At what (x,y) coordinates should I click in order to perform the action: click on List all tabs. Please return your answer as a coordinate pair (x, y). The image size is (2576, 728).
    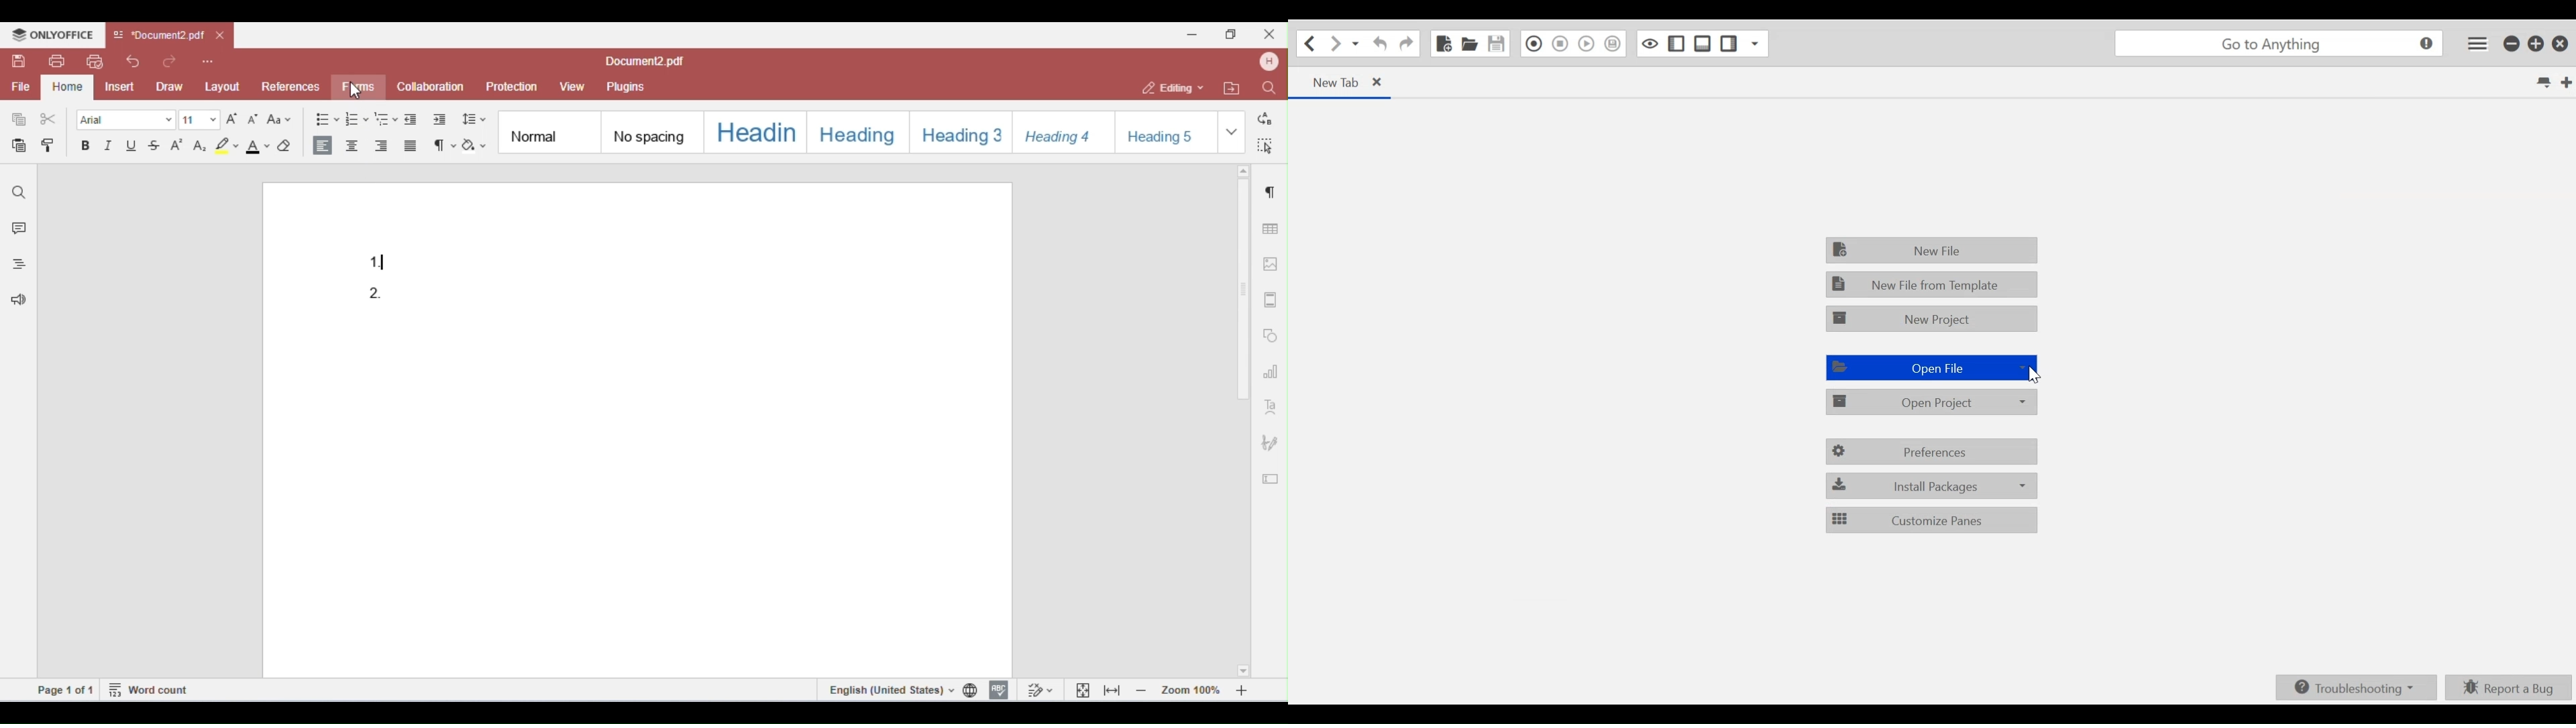
    Looking at the image, I should click on (2542, 82).